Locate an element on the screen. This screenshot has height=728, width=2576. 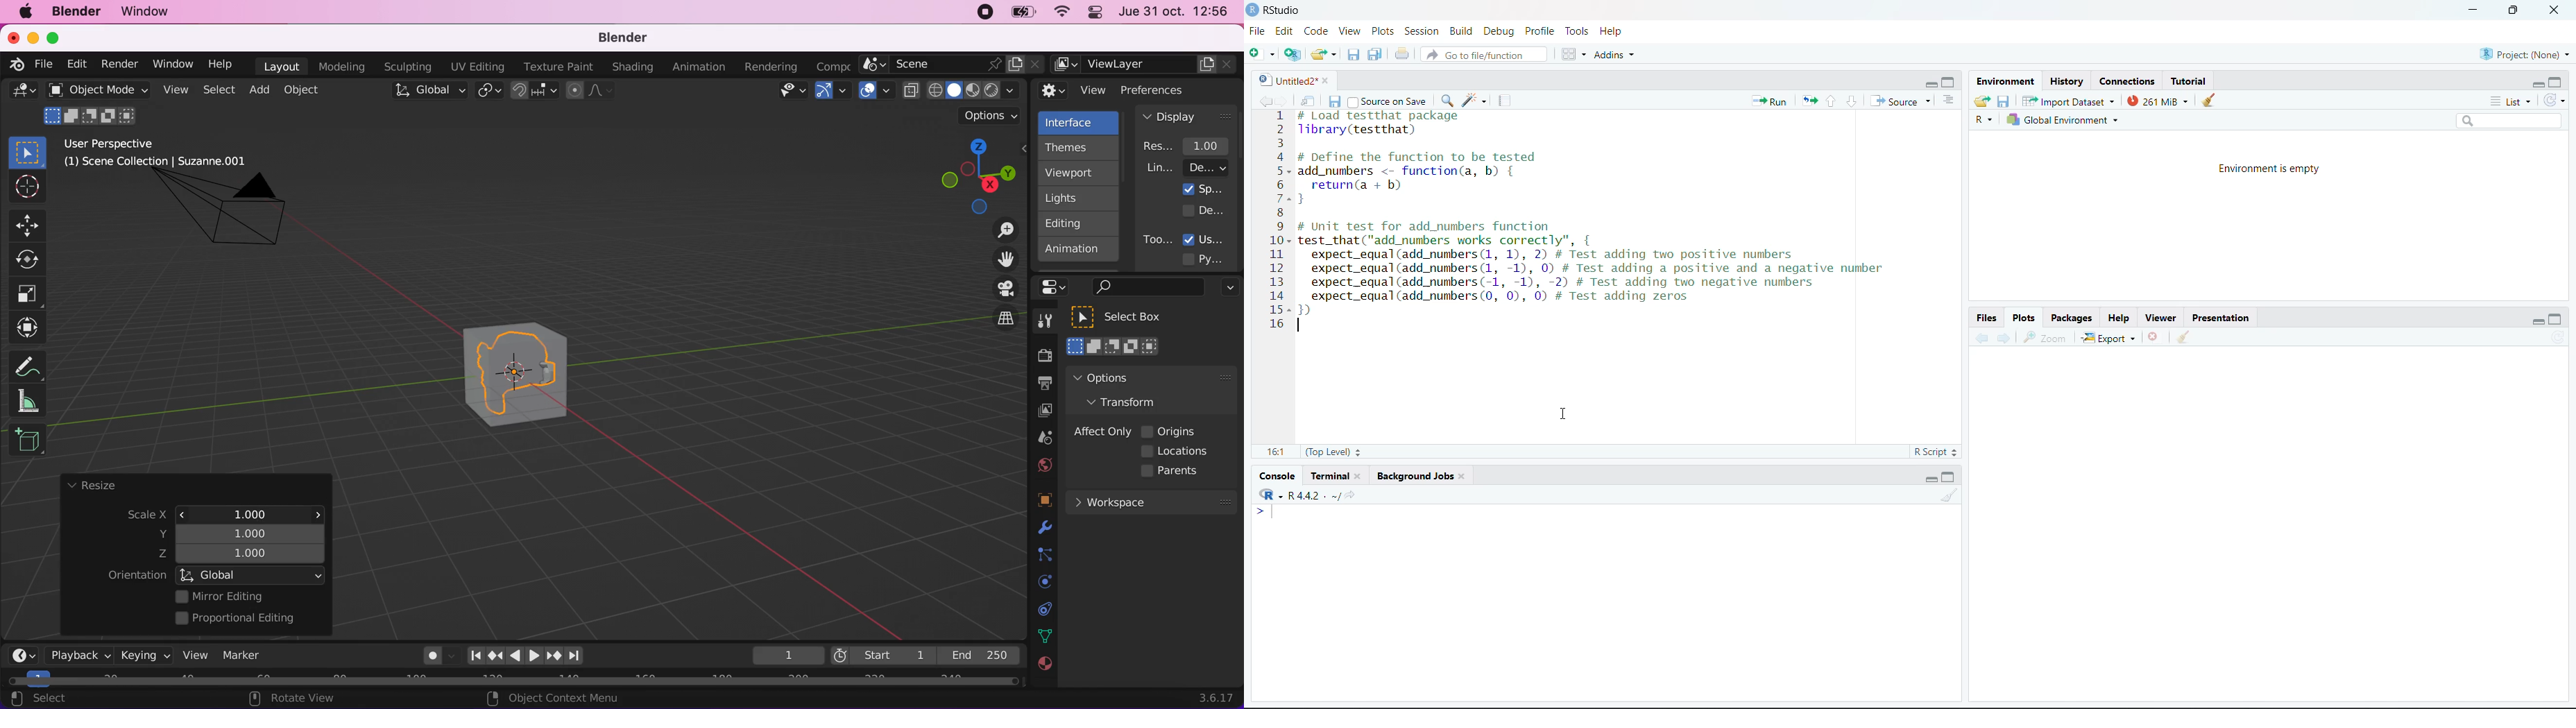
data is located at coordinates (1043, 635).